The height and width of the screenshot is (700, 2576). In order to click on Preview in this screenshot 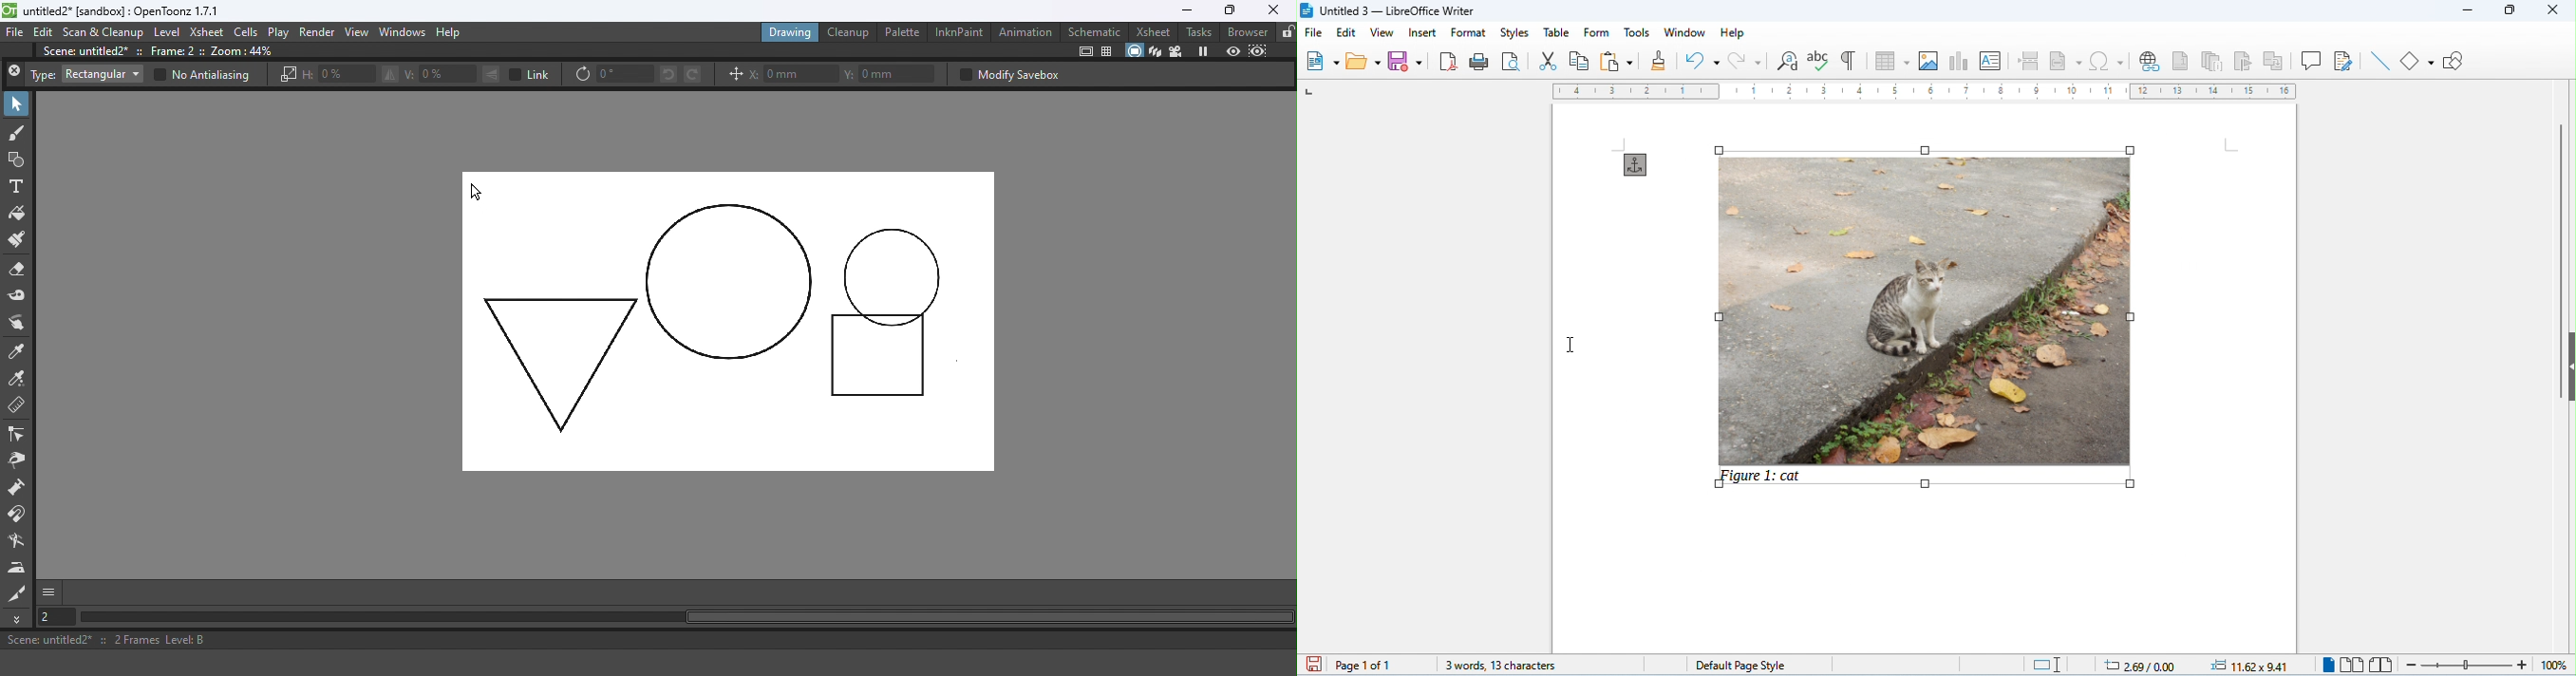, I will do `click(1232, 50)`.